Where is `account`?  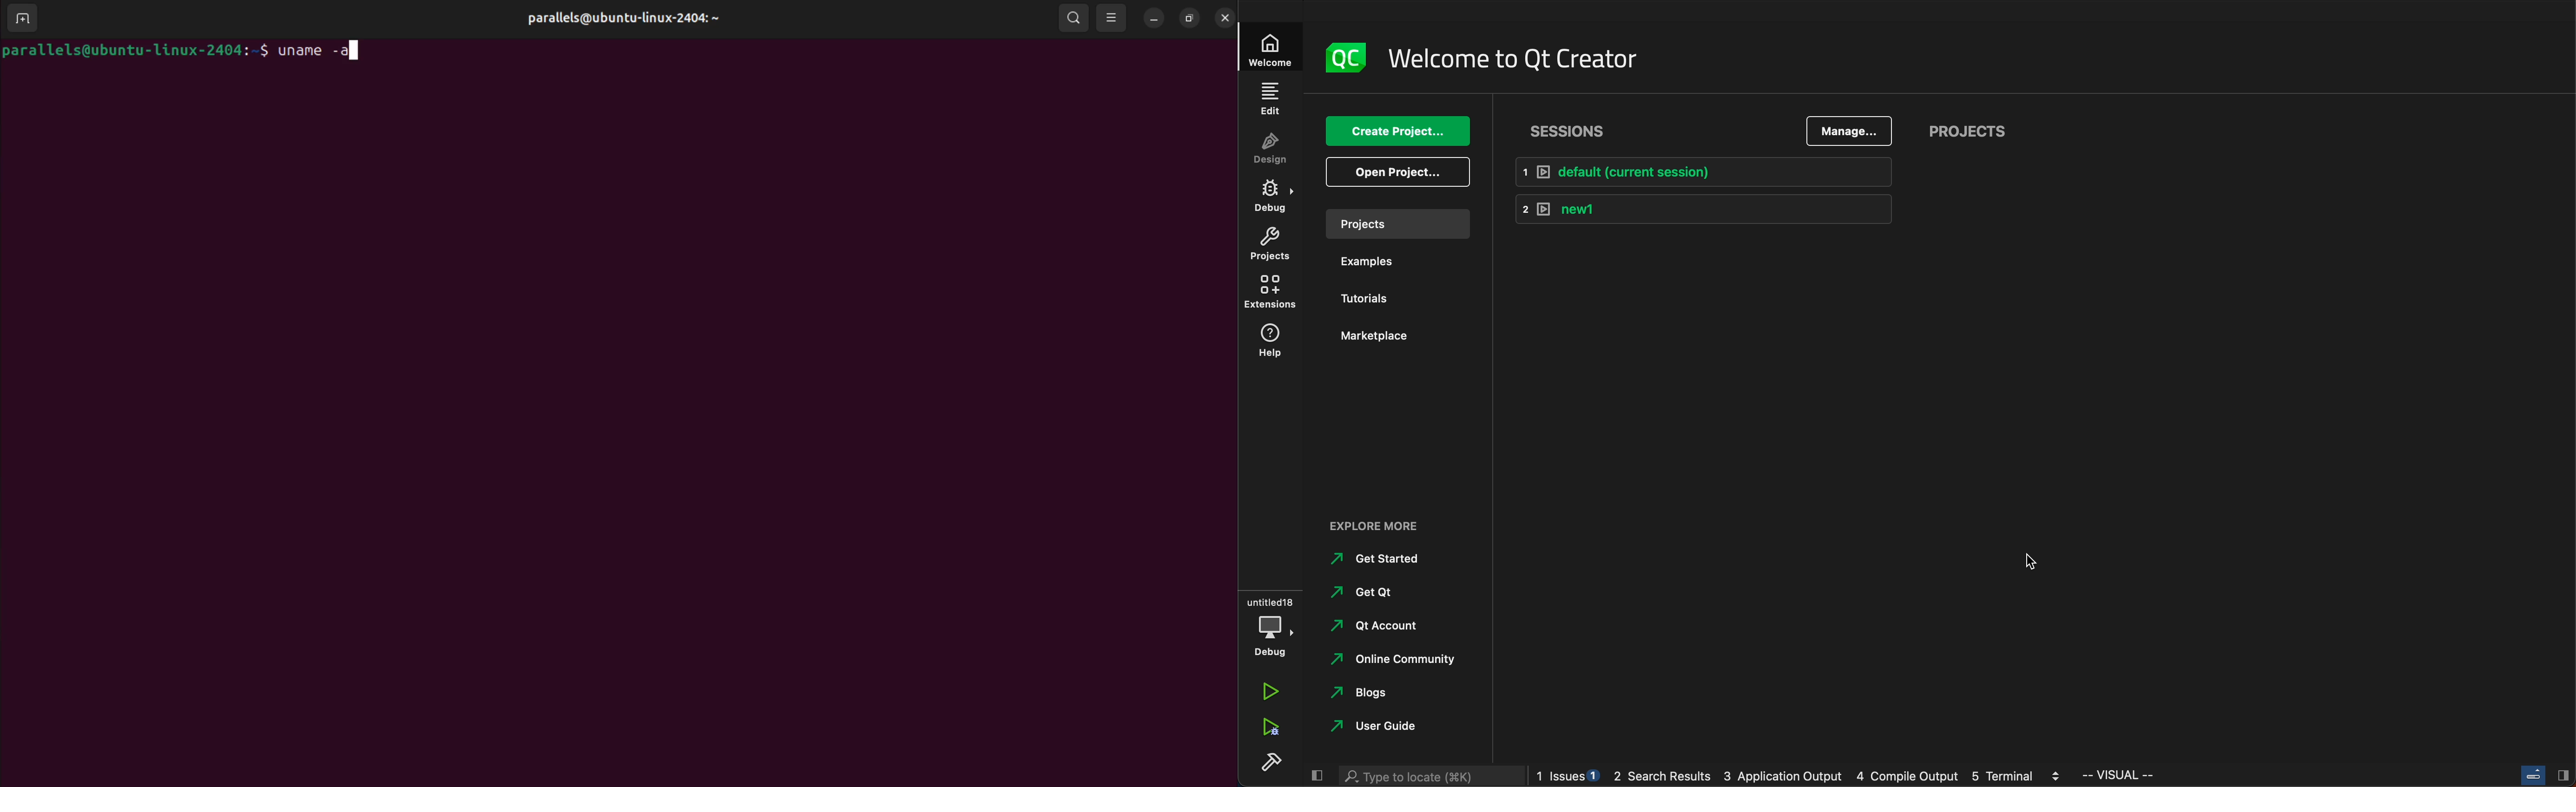 account is located at coordinates (1381, 625).